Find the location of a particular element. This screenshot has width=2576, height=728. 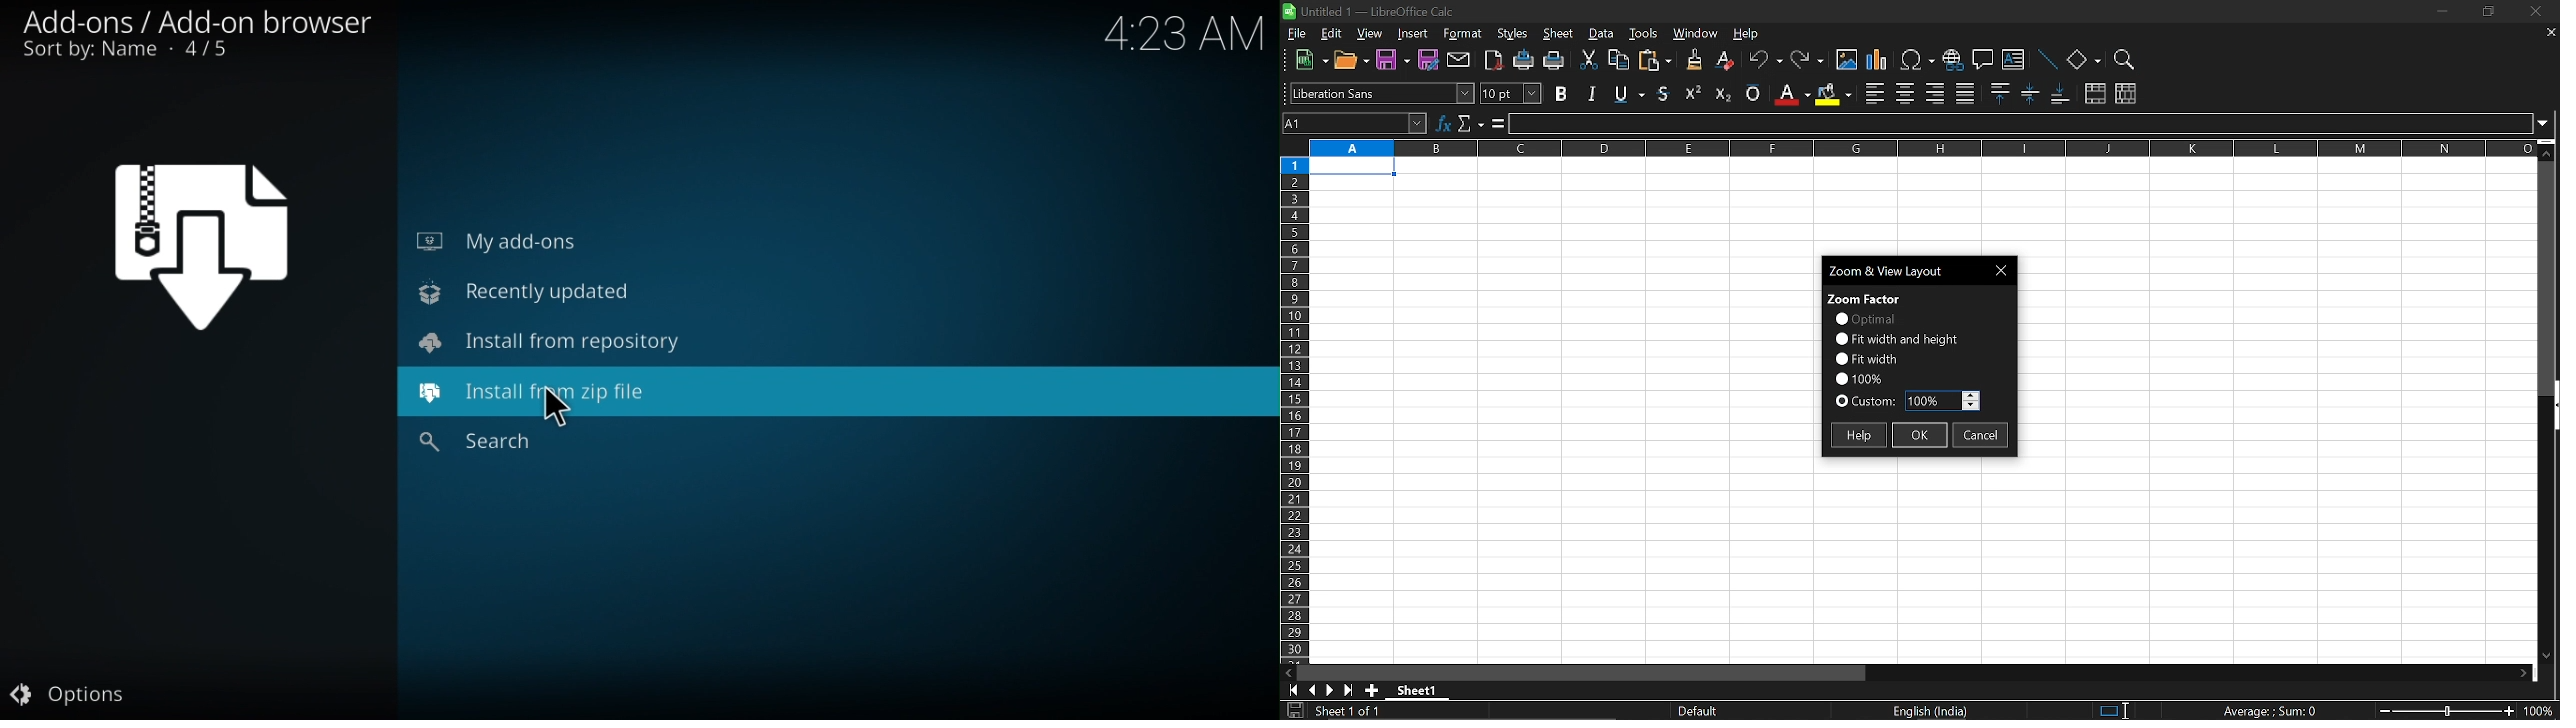

current language is located at coordinates (1932, 711).